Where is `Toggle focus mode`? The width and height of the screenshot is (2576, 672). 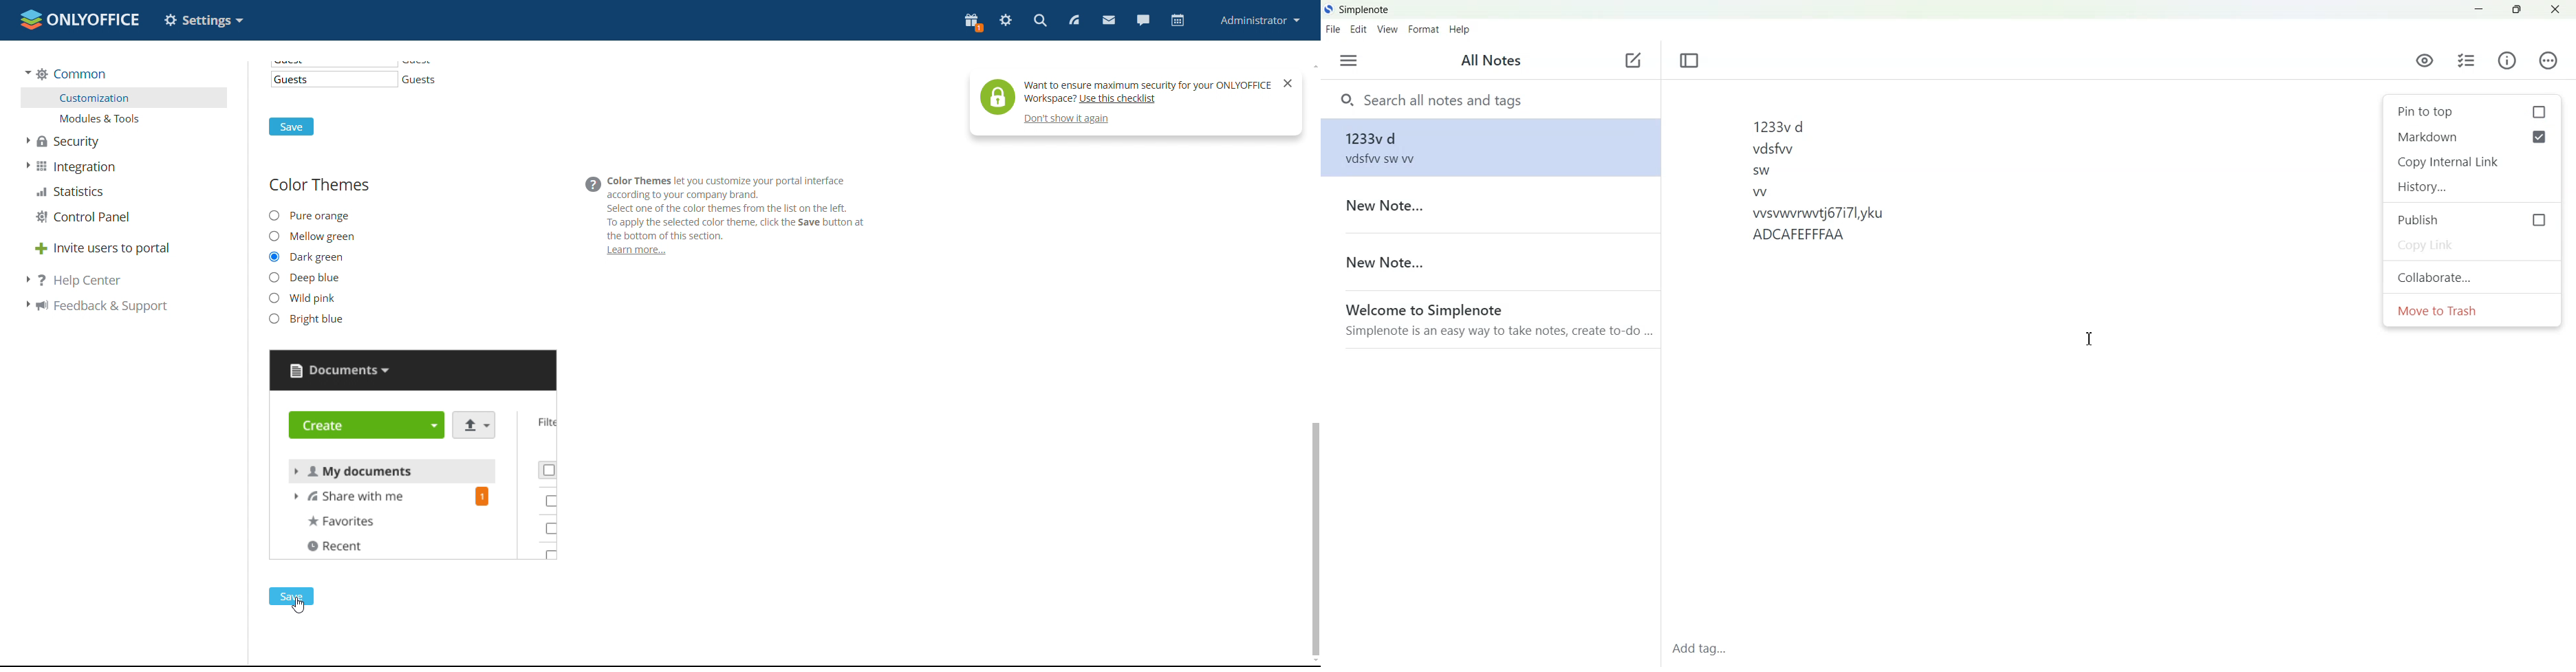
Toggle focus mode is located at coordinates (1690, 61).